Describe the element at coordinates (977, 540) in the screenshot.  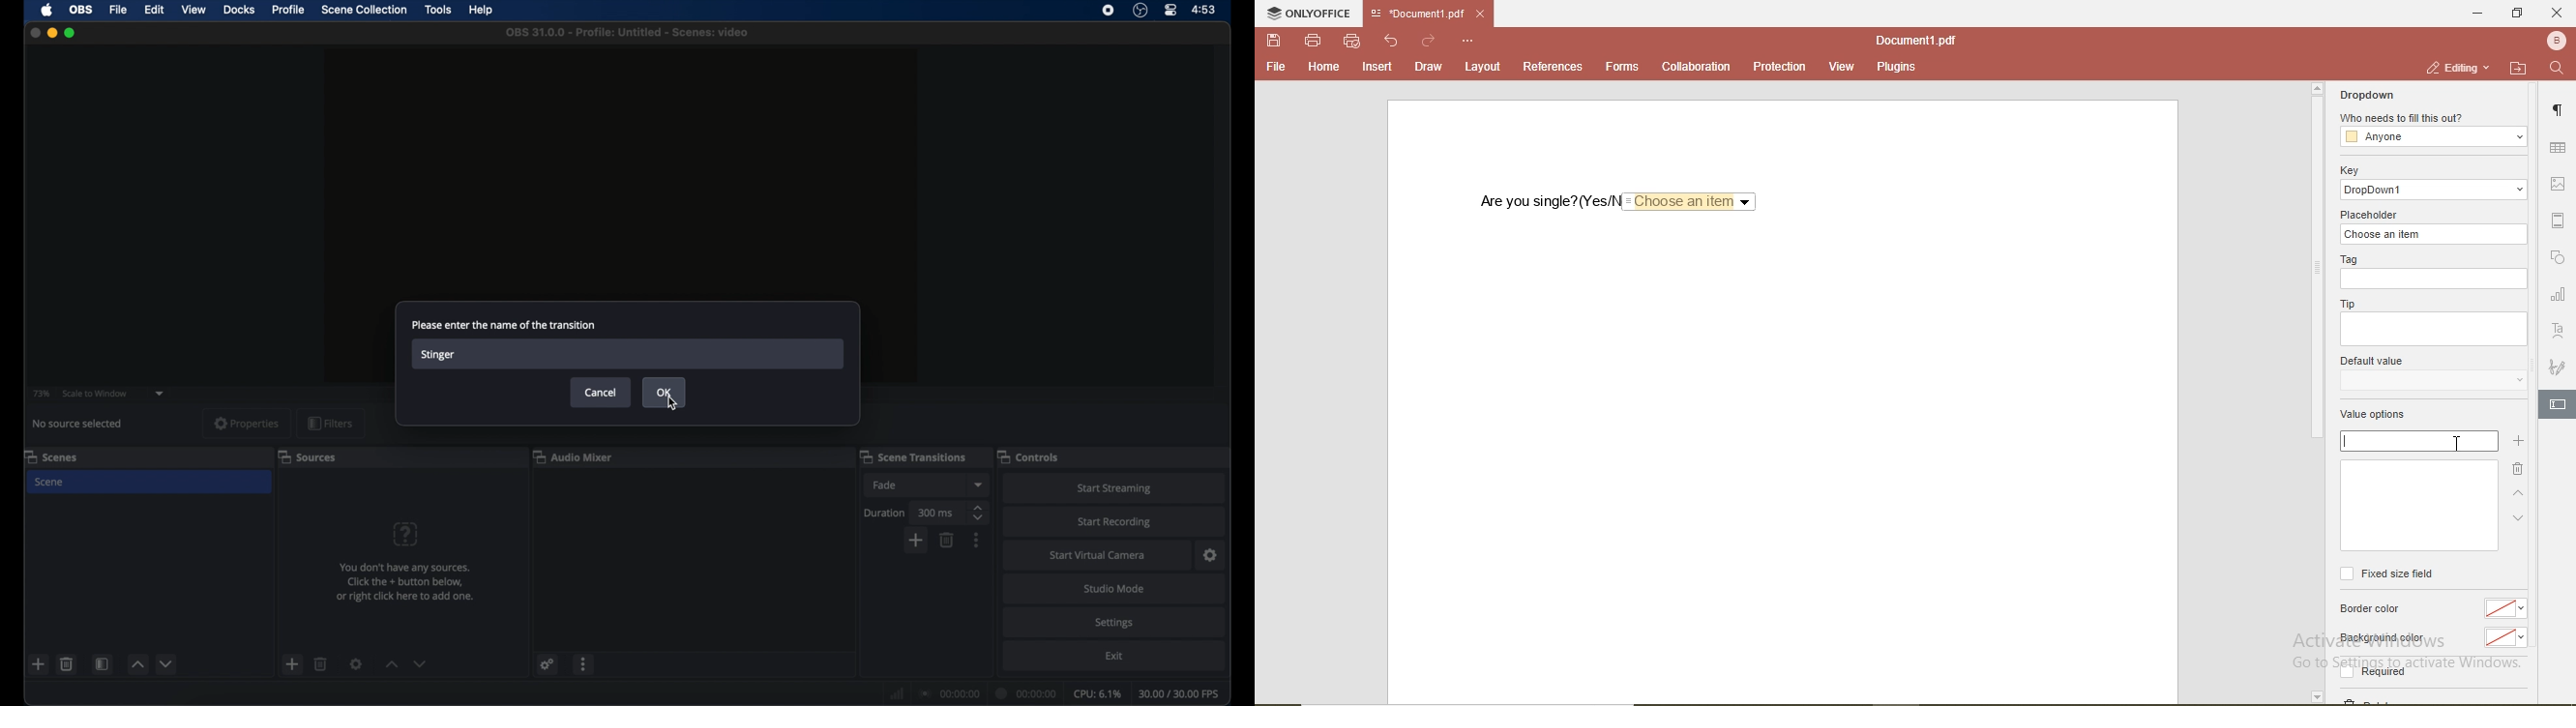
I see `more options` at that location.